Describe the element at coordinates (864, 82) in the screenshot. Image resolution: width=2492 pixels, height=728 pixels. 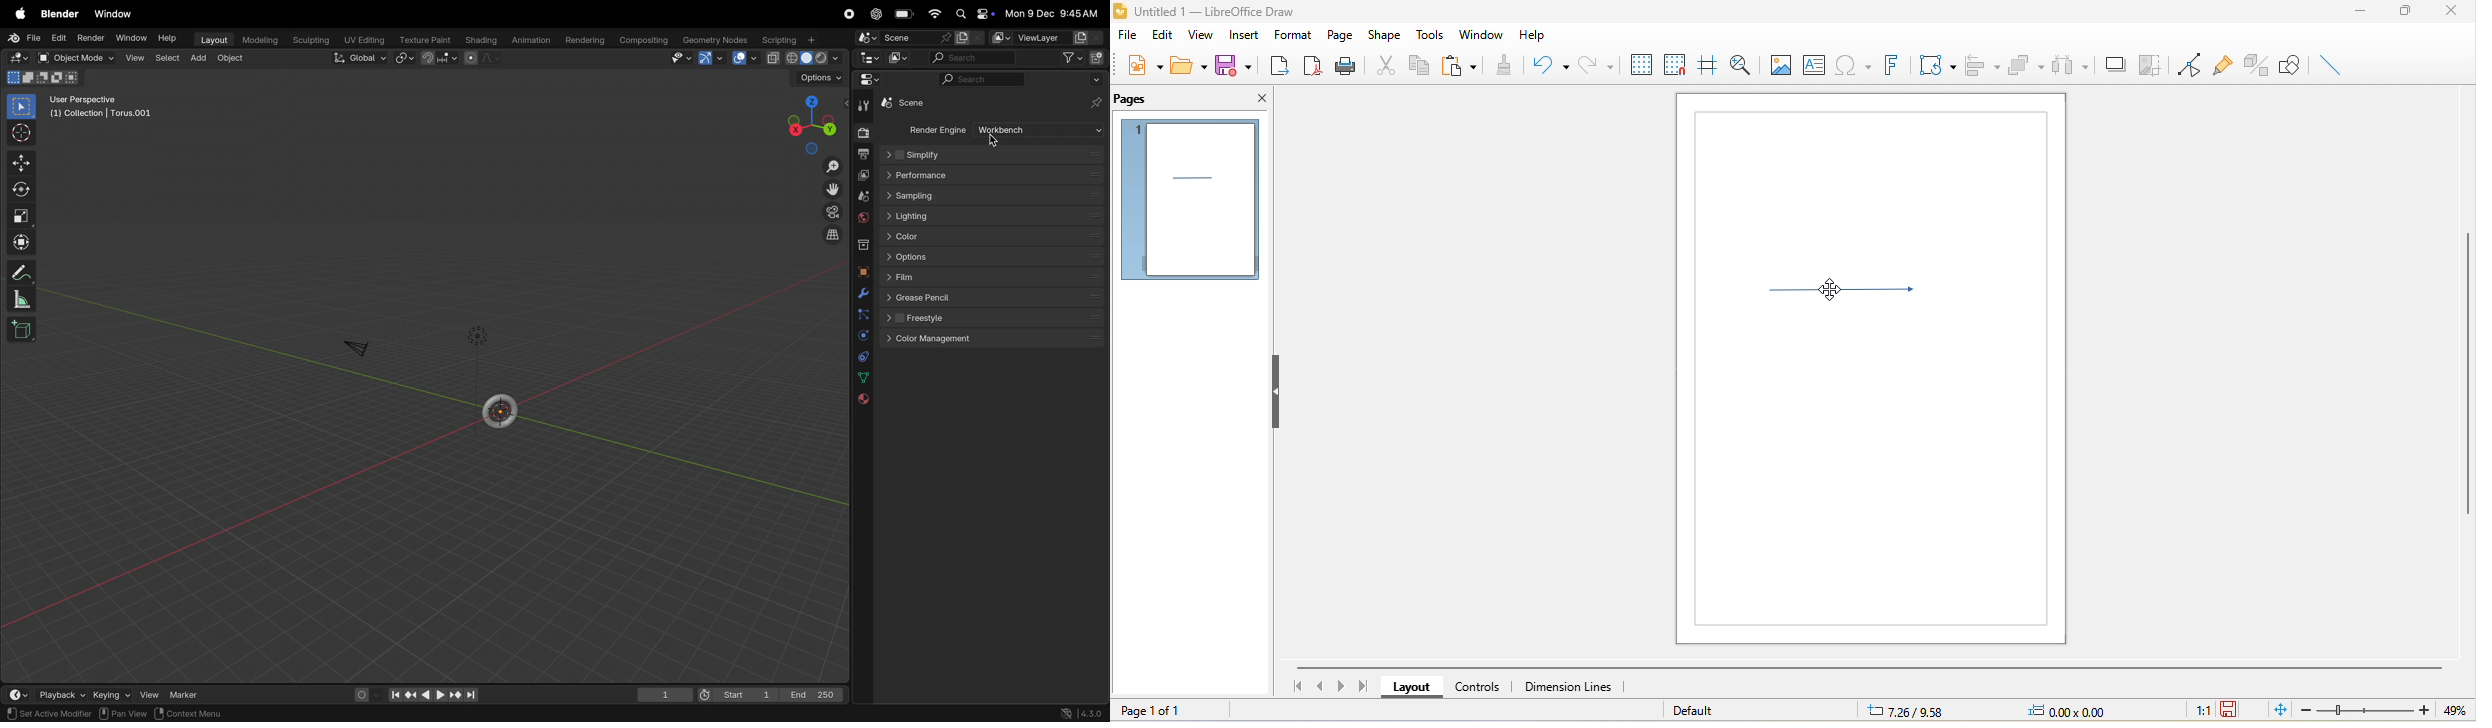
I see `editor type` at that location.